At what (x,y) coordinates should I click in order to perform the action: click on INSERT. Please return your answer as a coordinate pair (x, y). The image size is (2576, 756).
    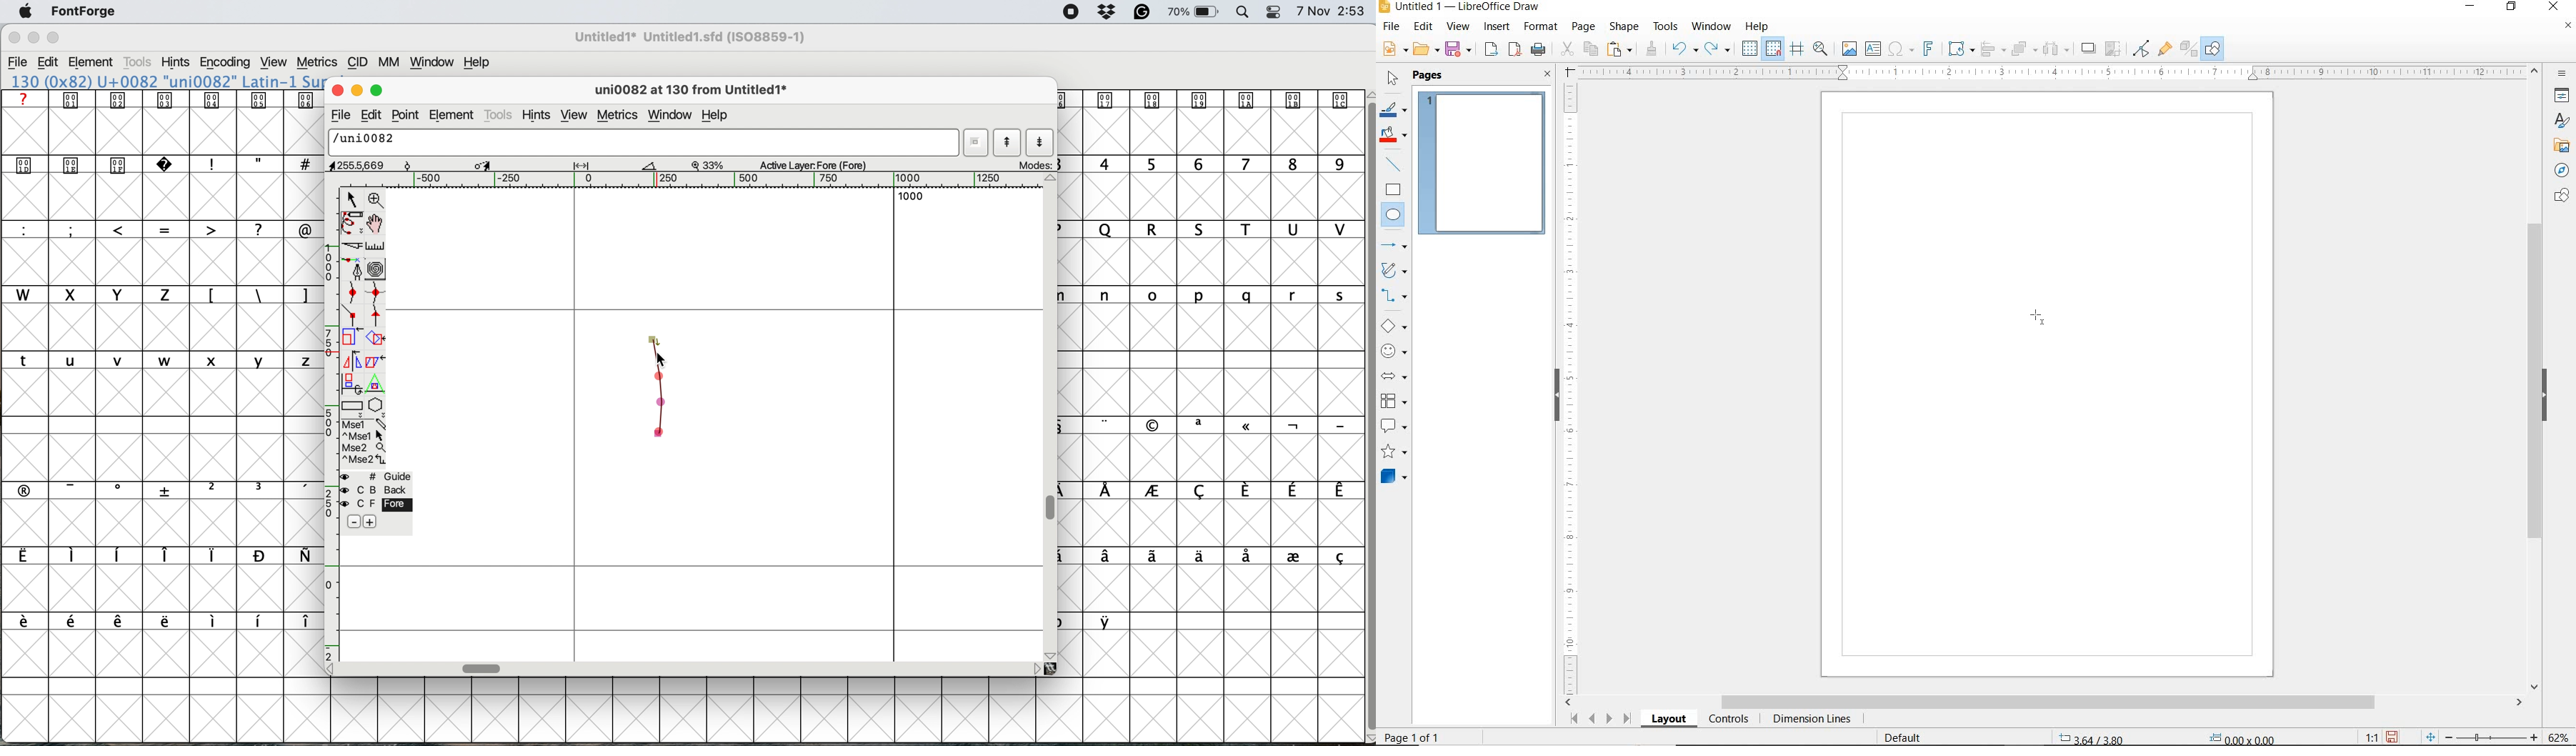
    Looking at the image, I should click on (1499, 28).